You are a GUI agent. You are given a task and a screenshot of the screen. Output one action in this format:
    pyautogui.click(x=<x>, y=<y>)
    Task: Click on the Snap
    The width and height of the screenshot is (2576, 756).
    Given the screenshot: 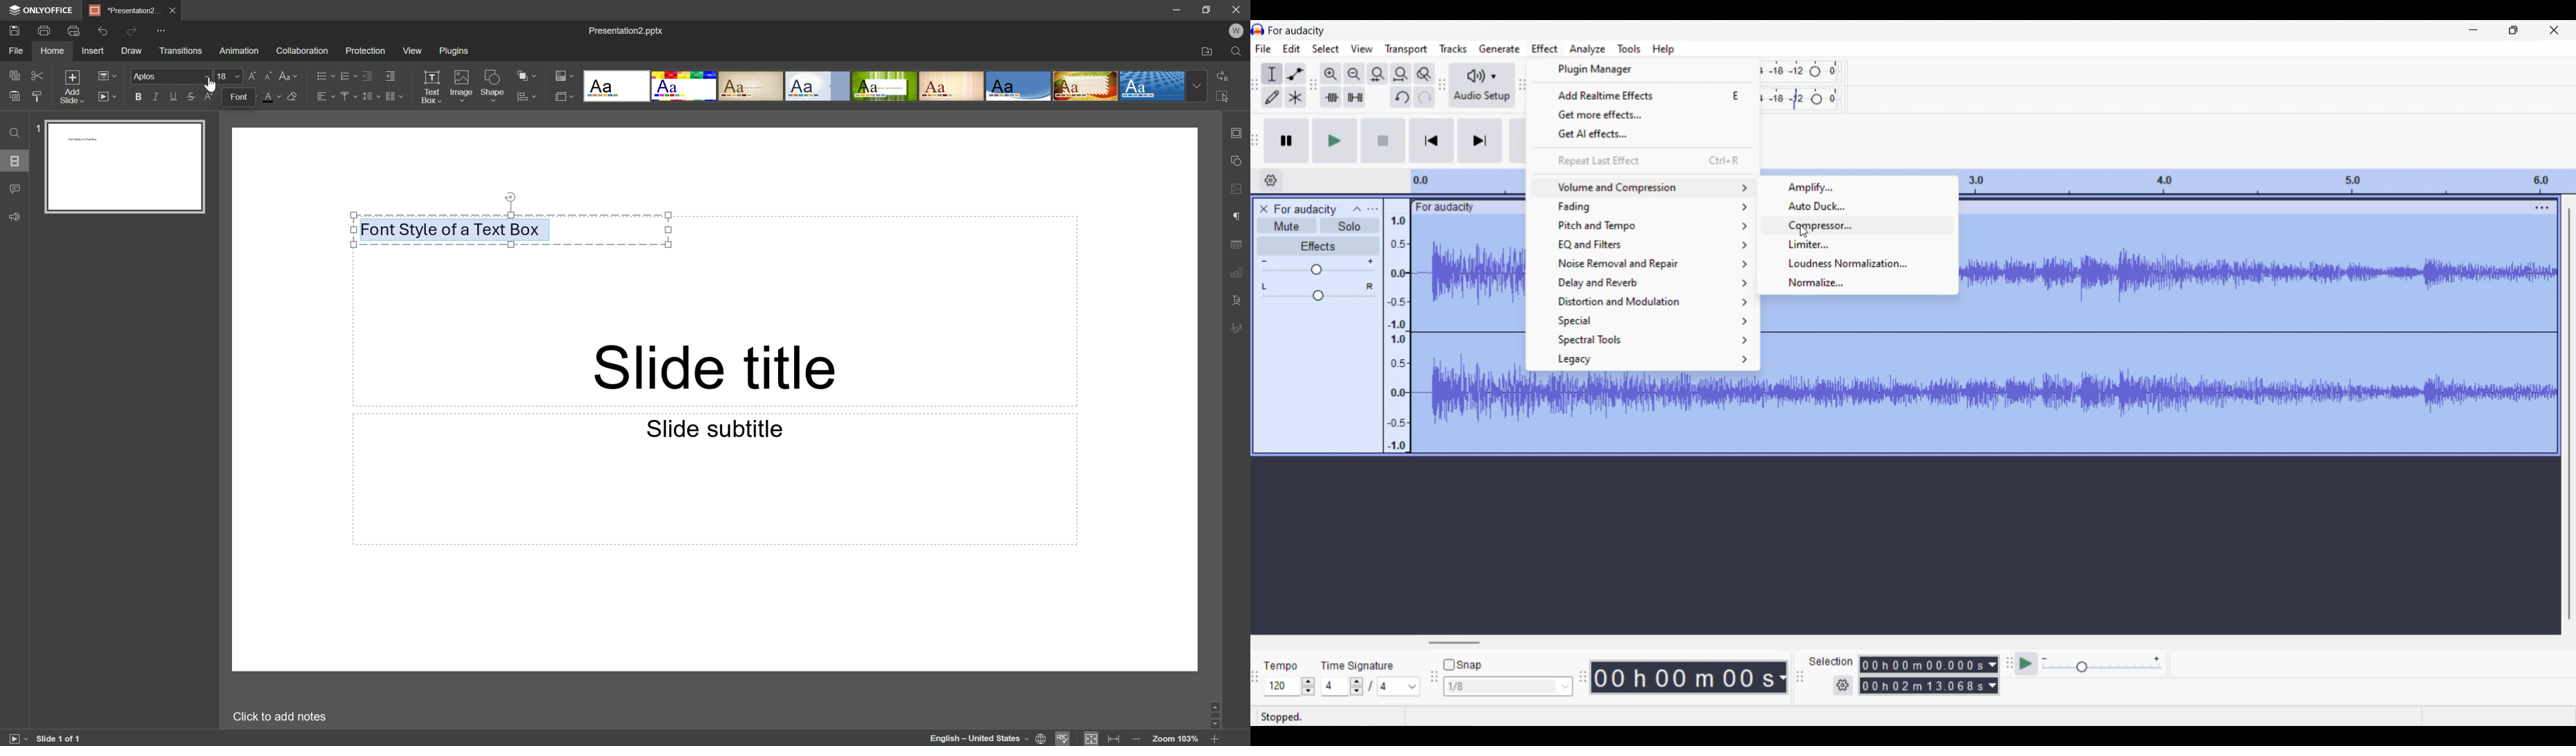 What is the action you would take?
    pyautogui.click(x=1462, y=664)
    